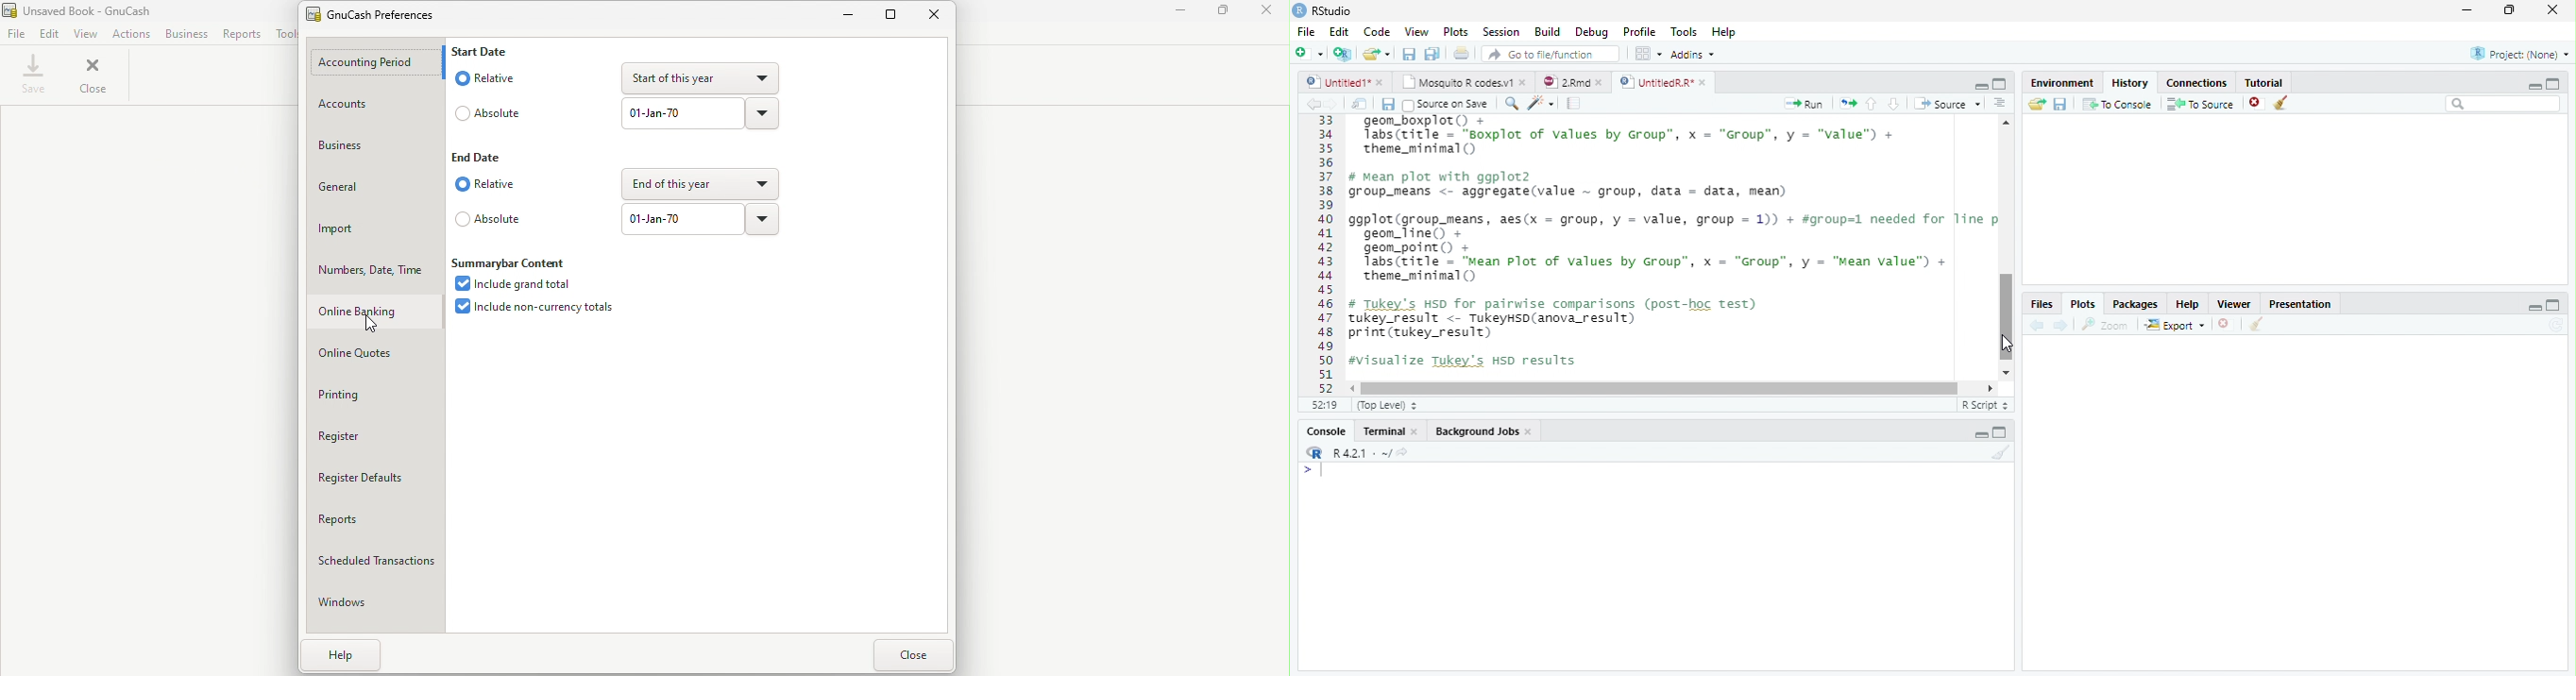 This screenshot has width=2576, height=700. Describe the element at coordinates (1663, 82) in the screenshot. I see `Untitled R*` at that location.